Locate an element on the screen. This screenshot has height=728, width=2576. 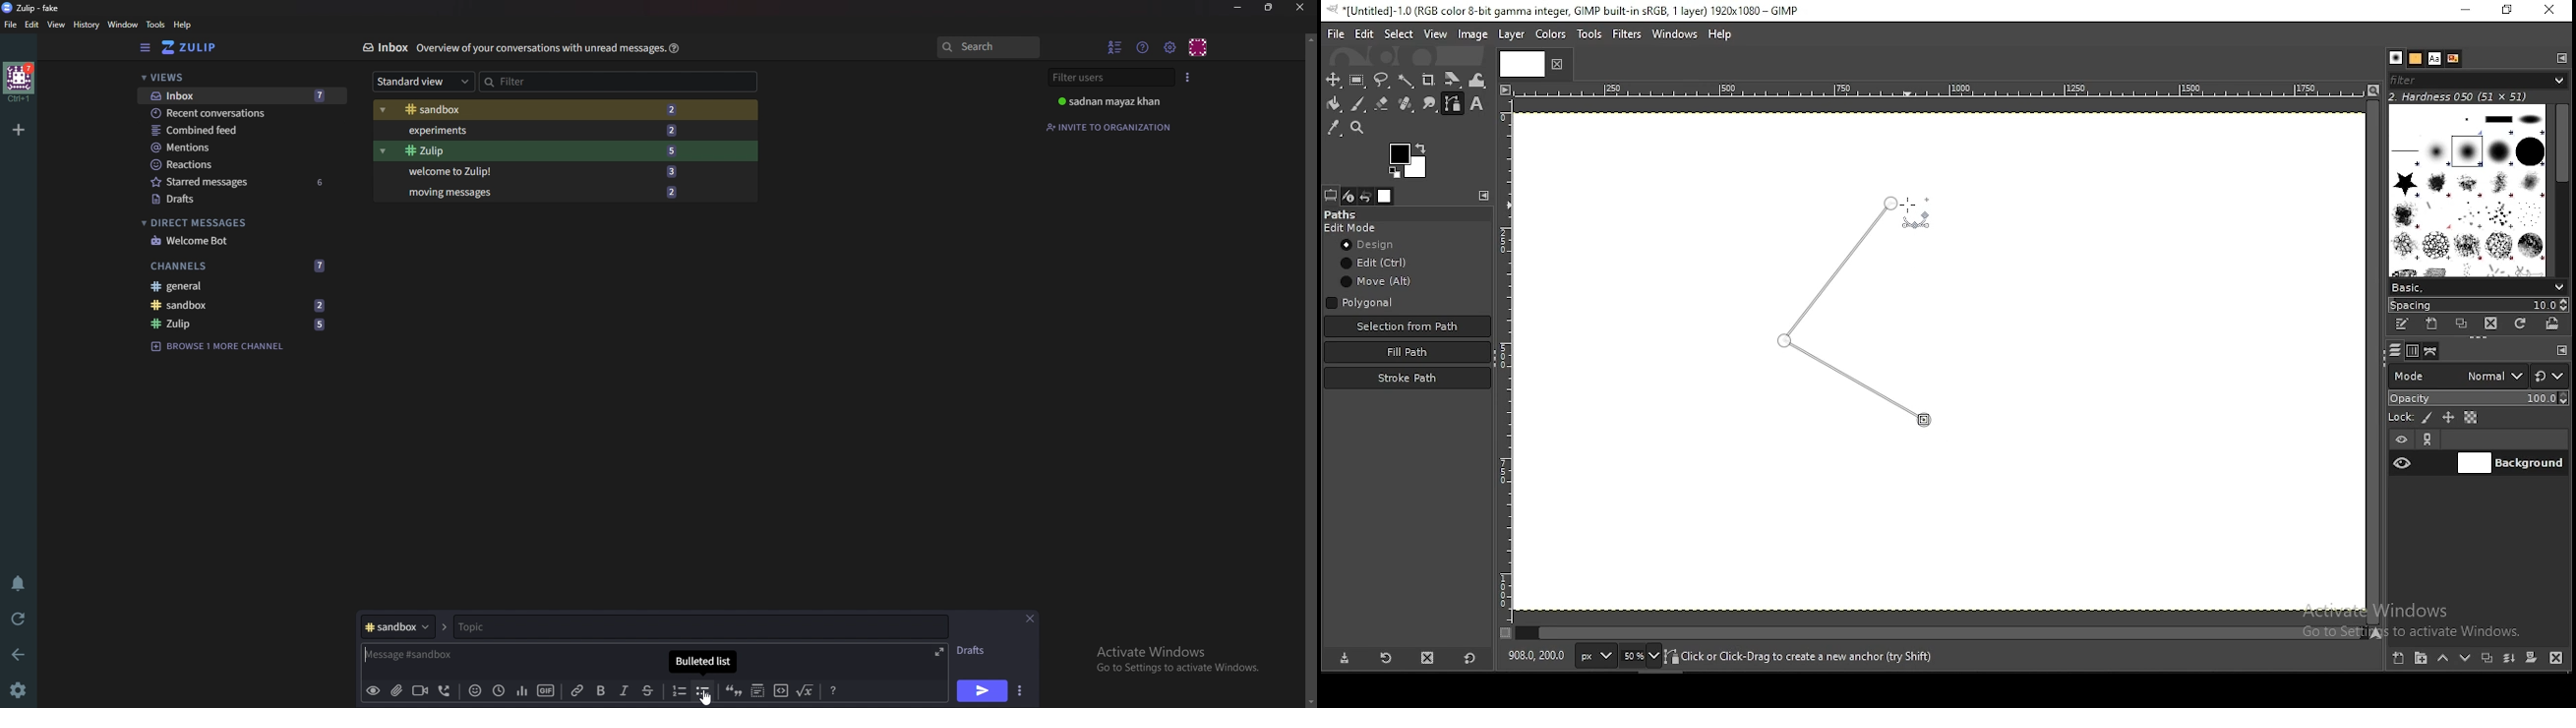
Numbered list is located at coordinates (678, 691).